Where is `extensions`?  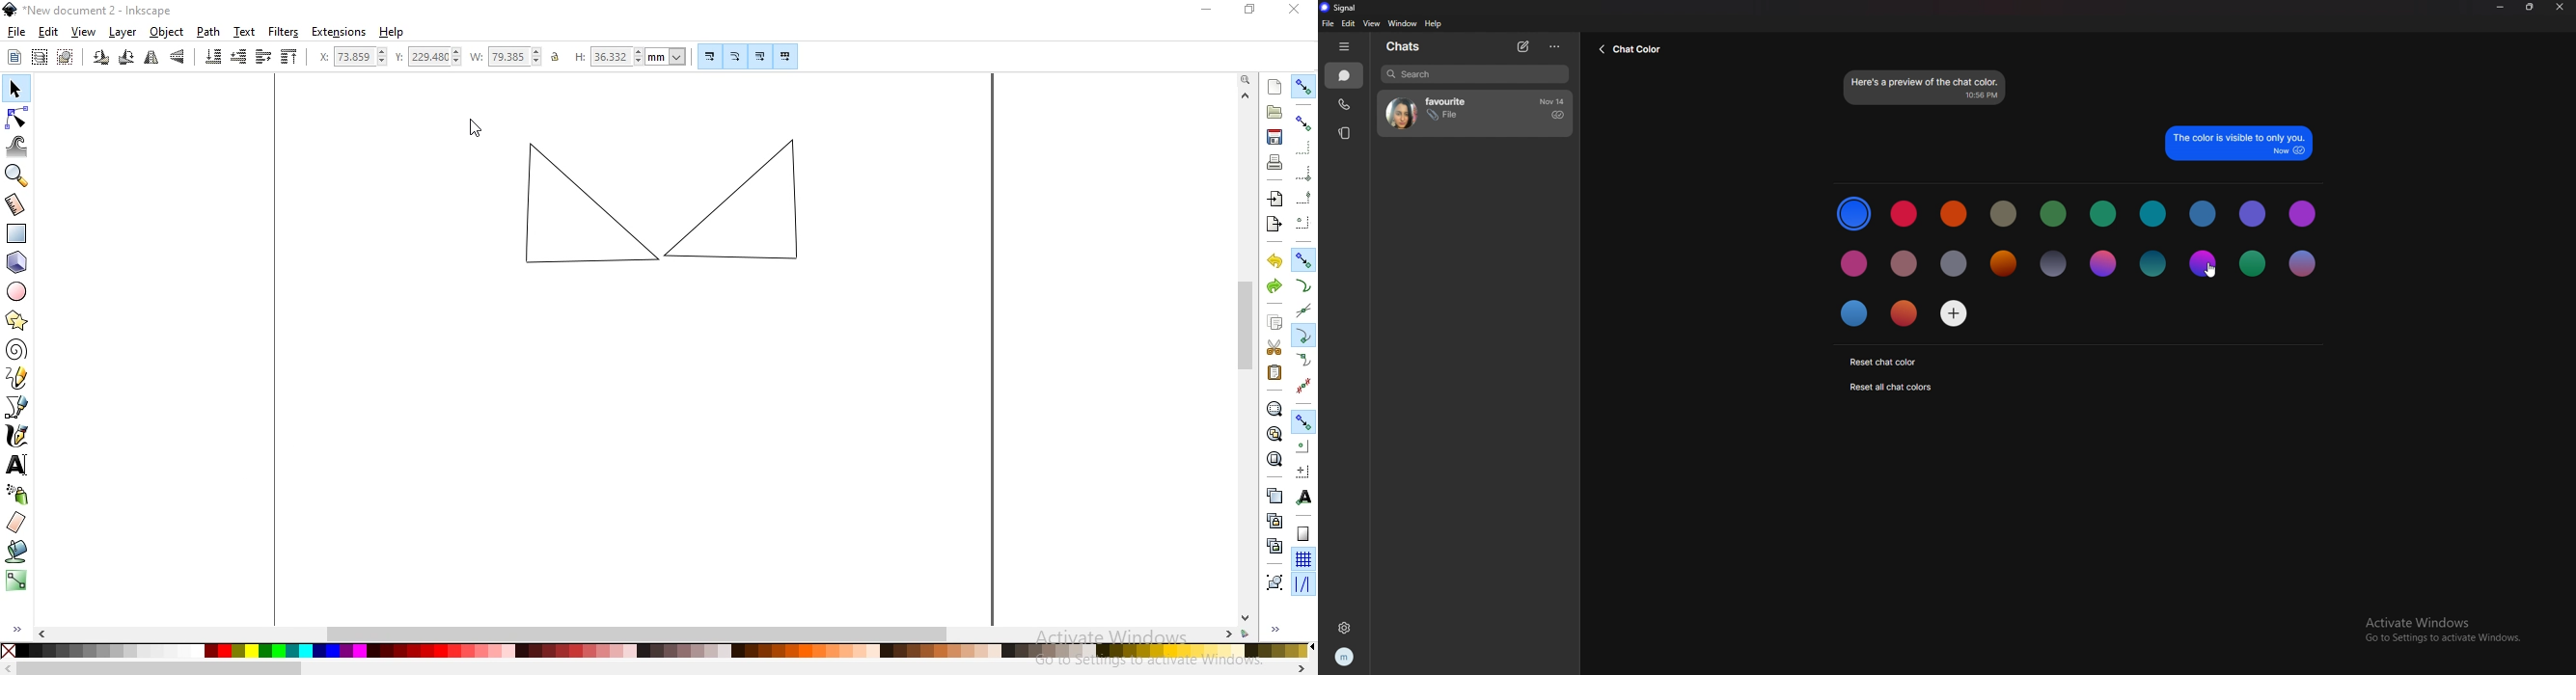
extensions is located at coordinates (340, 33).